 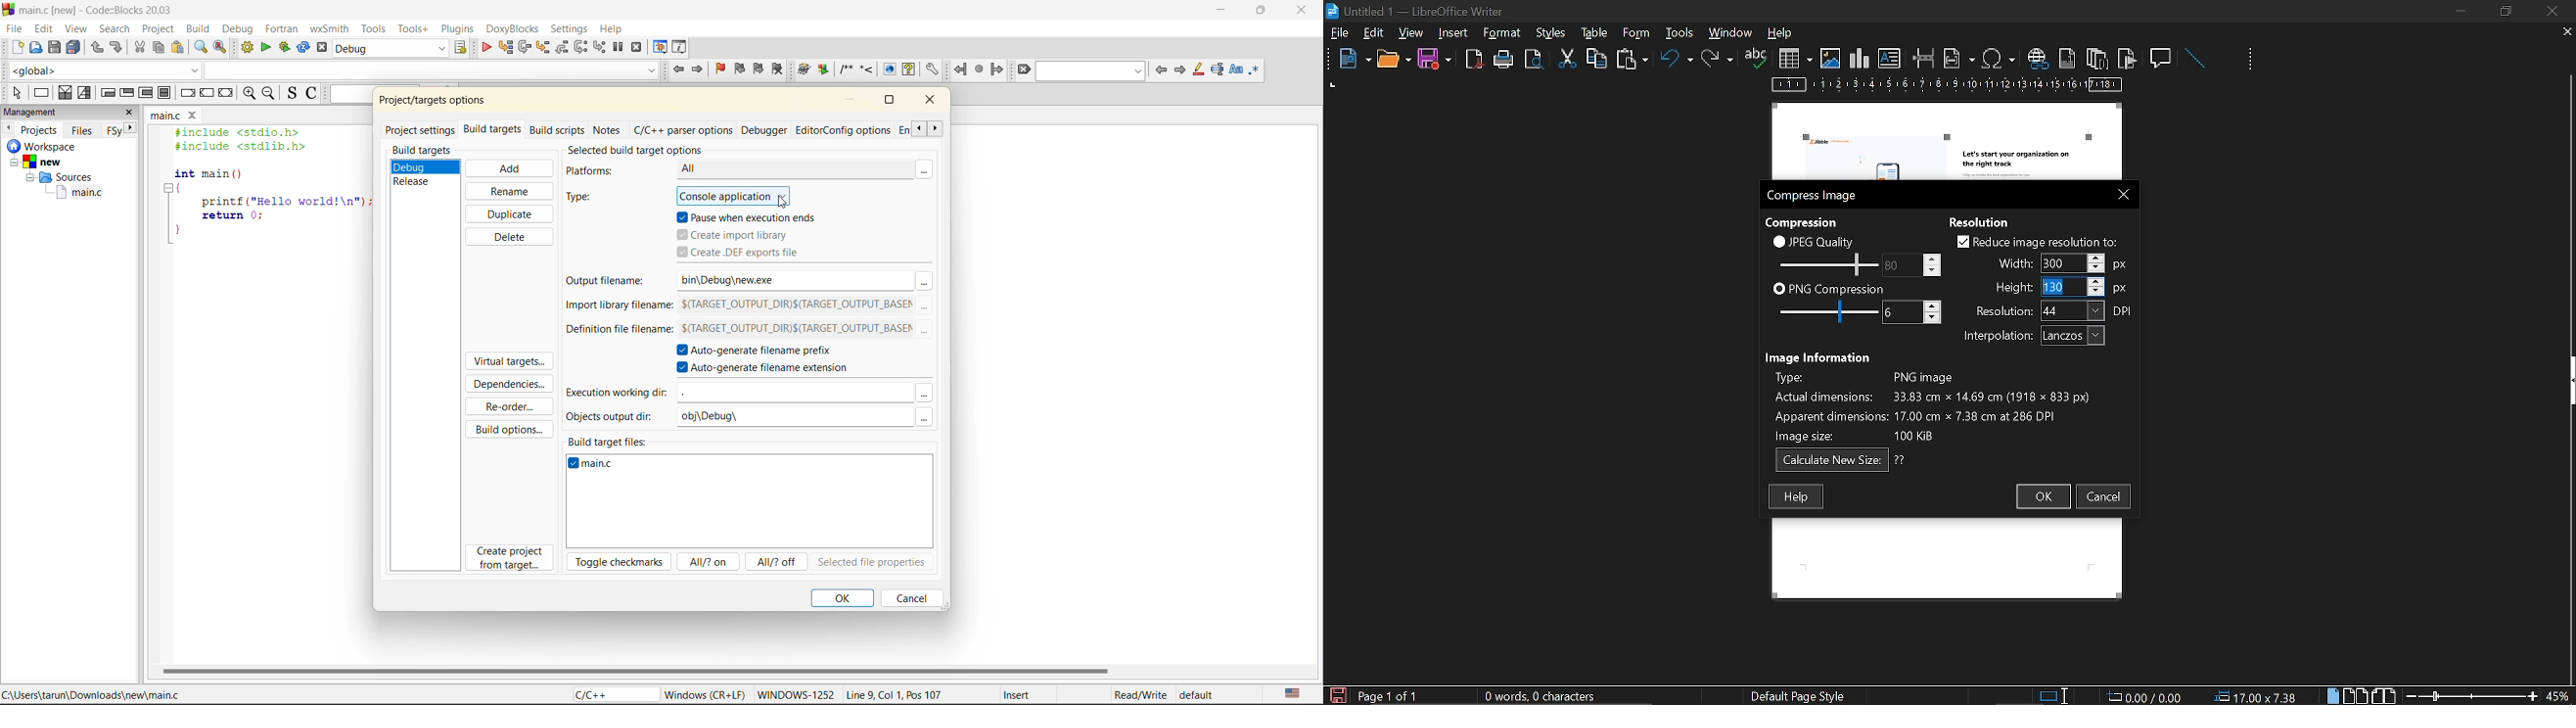 What do you see at coordinates (1815, 241) in the screenshot?
I see `jpeg quality` at bounding box center [1815, 241].